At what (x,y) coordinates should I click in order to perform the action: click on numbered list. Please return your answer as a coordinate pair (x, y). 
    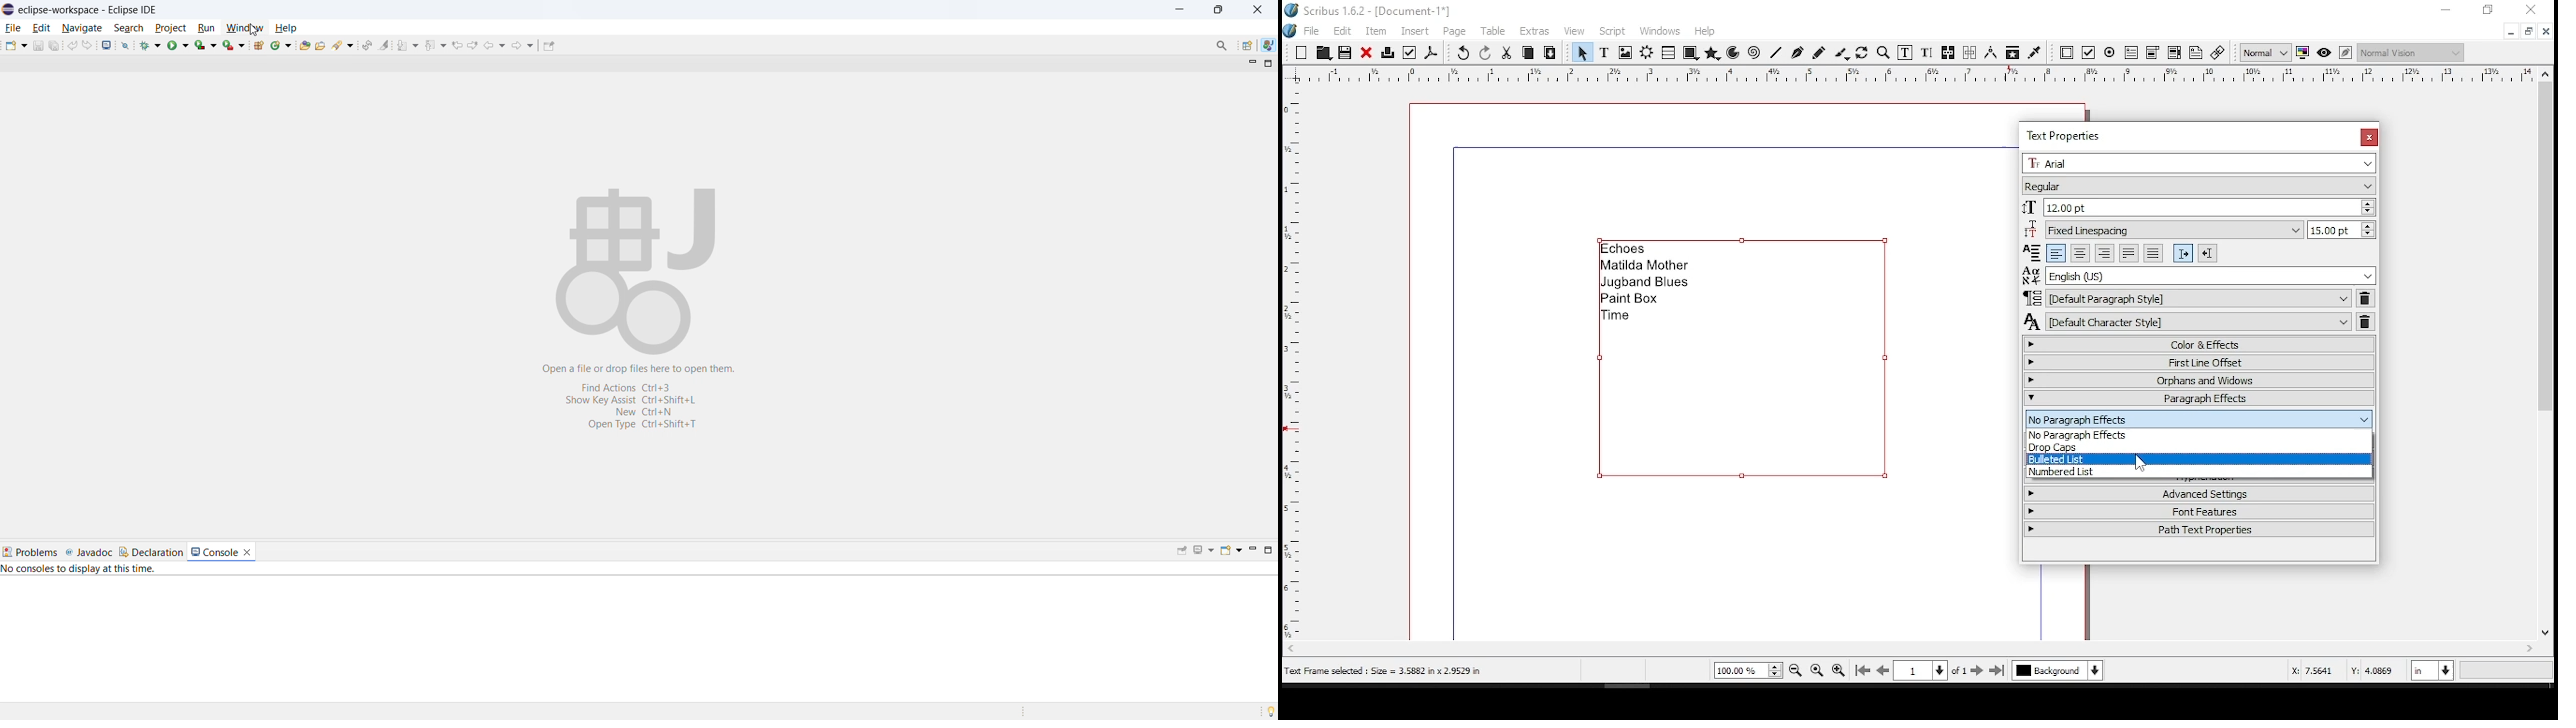
    Looking at the image, I should click on (2198, 473).